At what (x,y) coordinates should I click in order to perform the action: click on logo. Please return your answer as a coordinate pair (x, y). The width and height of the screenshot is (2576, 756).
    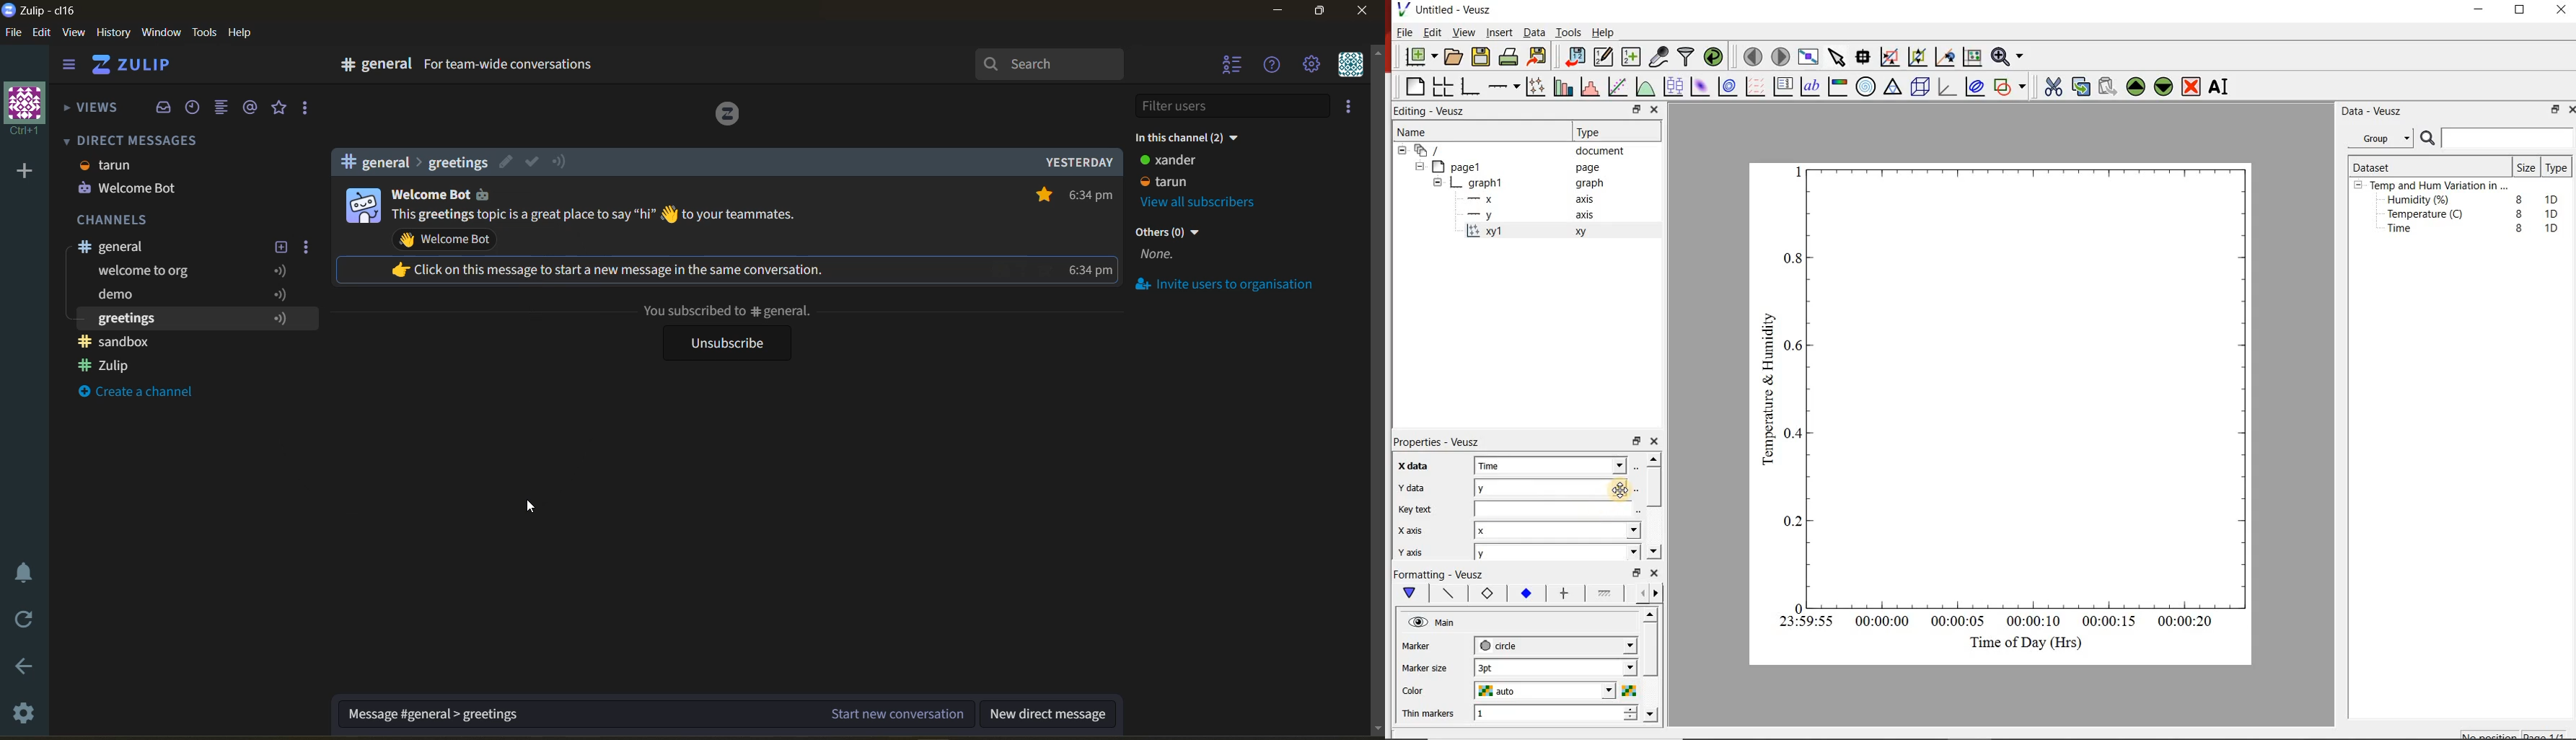
    Looking at the image, I should click on (728, 116).